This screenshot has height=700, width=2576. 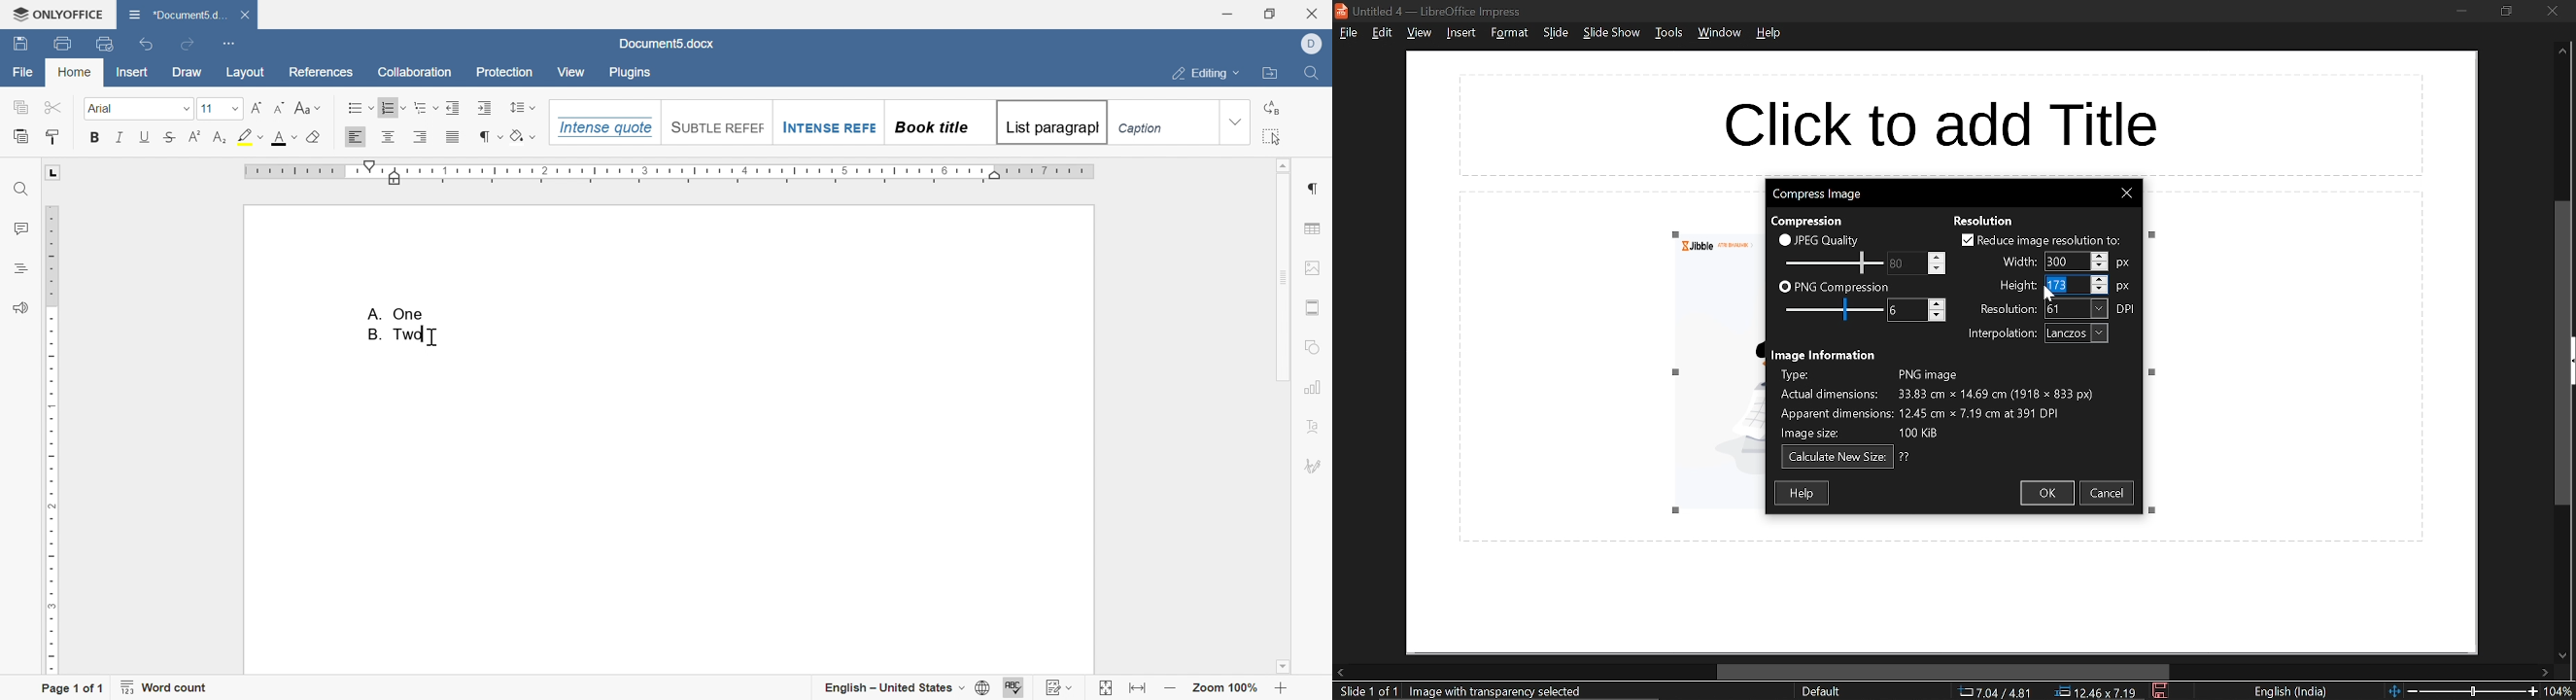 I want to click on Align Center, so click(x=388, y=137).